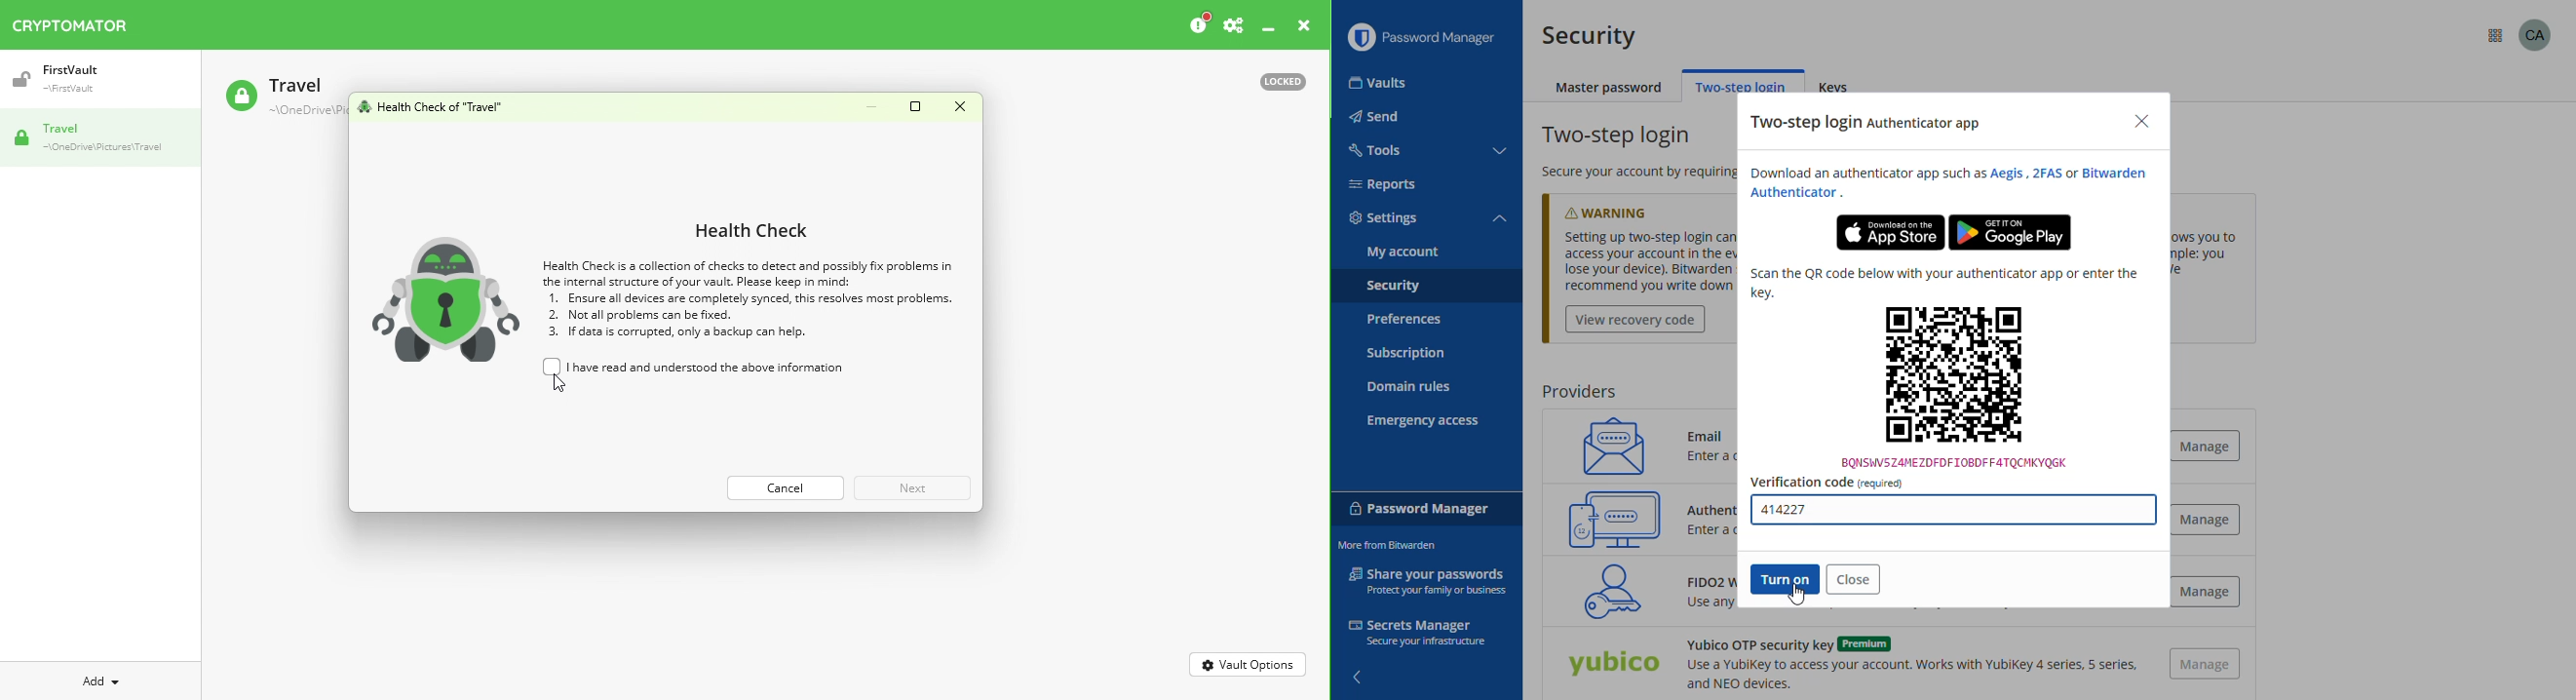  Describe the element at coordinates (910, 487) in the screenshot. I see `Next` at that location.